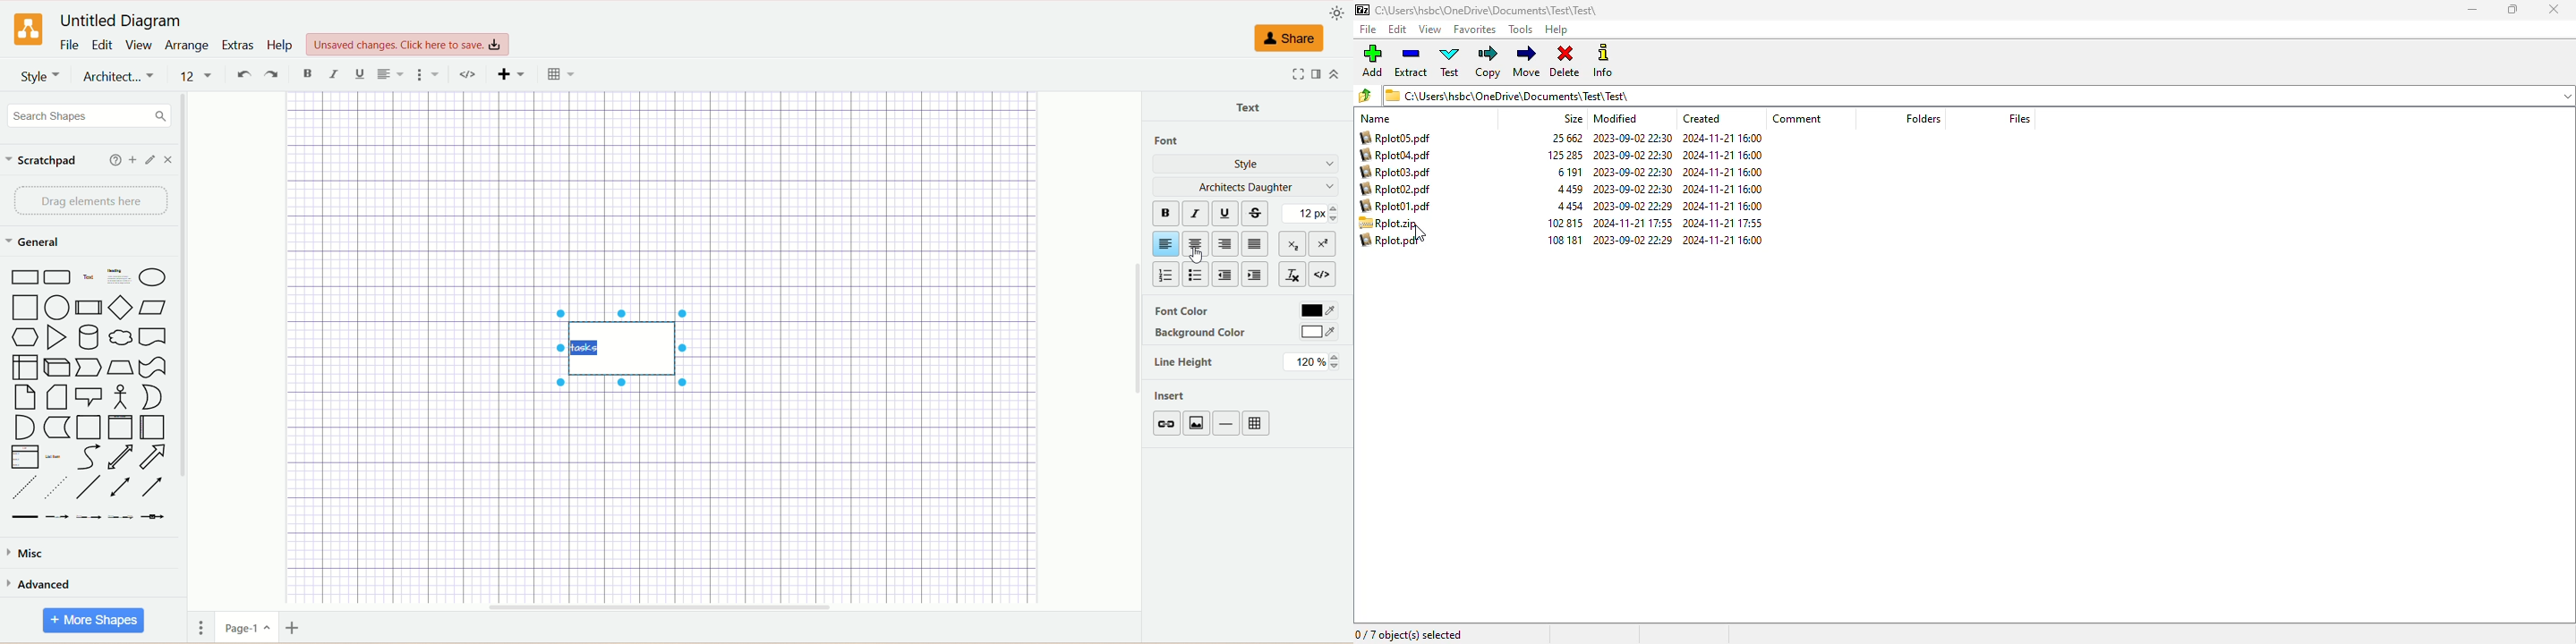 This screenshot has width=2576, height=644. What do you see at coordinates (58, 517) in the screenshot?
I see `Arrow with Break` at bounding box center [58, 517].